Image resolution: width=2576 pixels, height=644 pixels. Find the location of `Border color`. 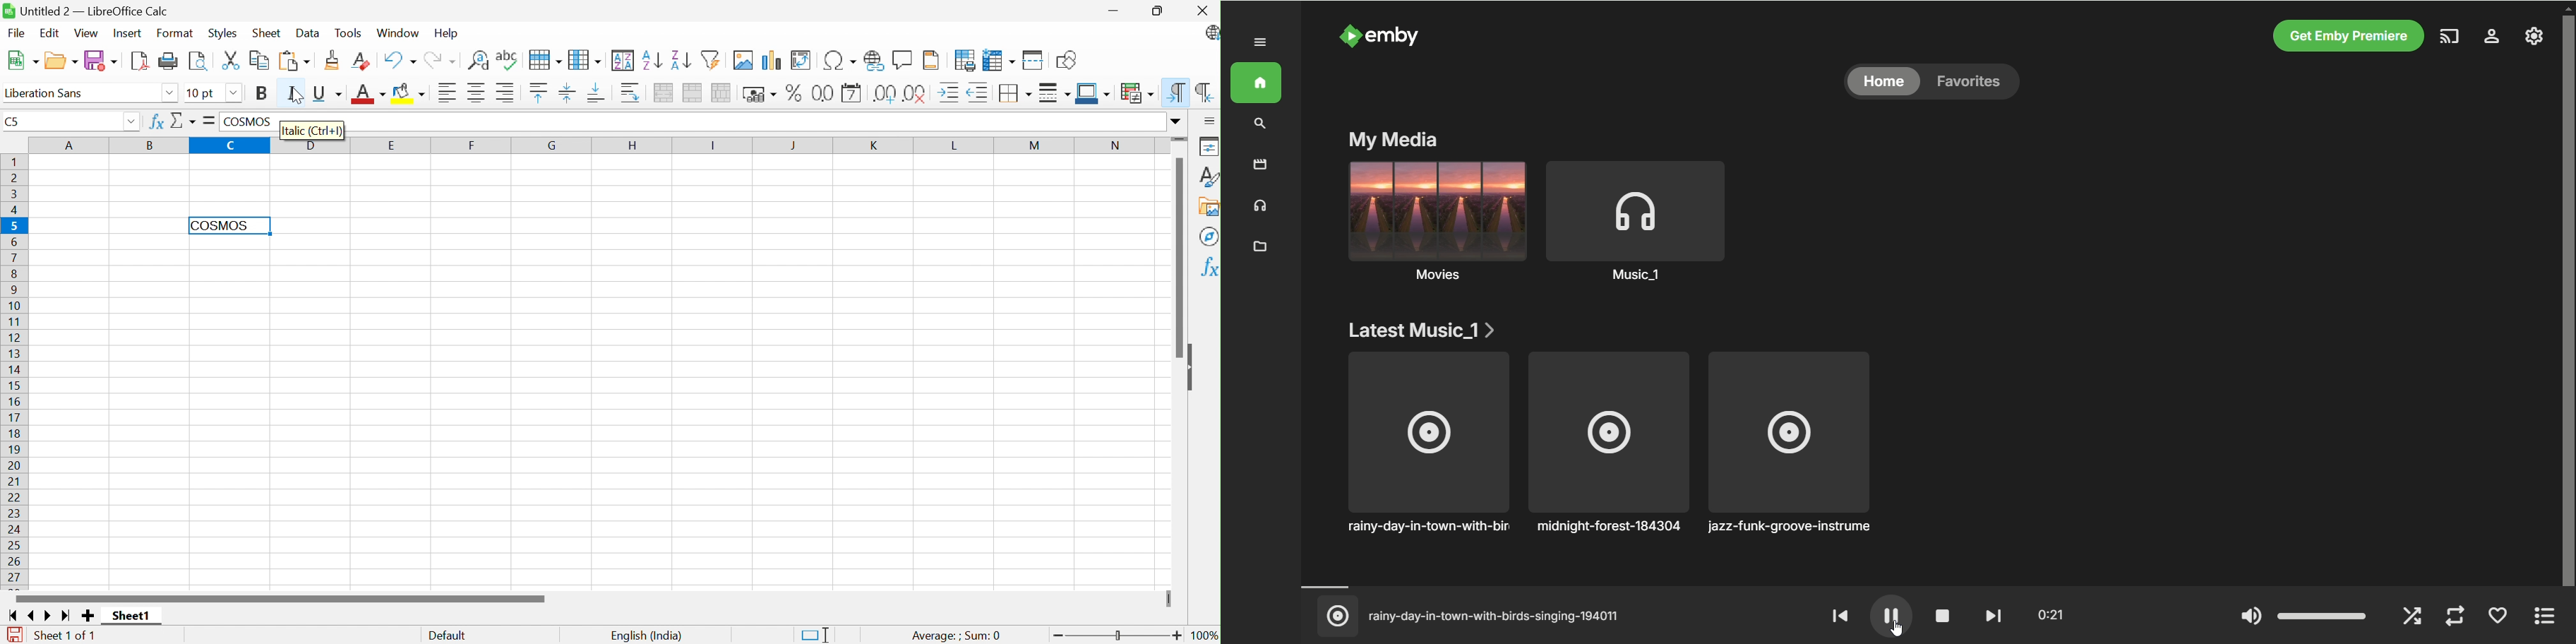

Border color is located at coordinates (1094, 95).